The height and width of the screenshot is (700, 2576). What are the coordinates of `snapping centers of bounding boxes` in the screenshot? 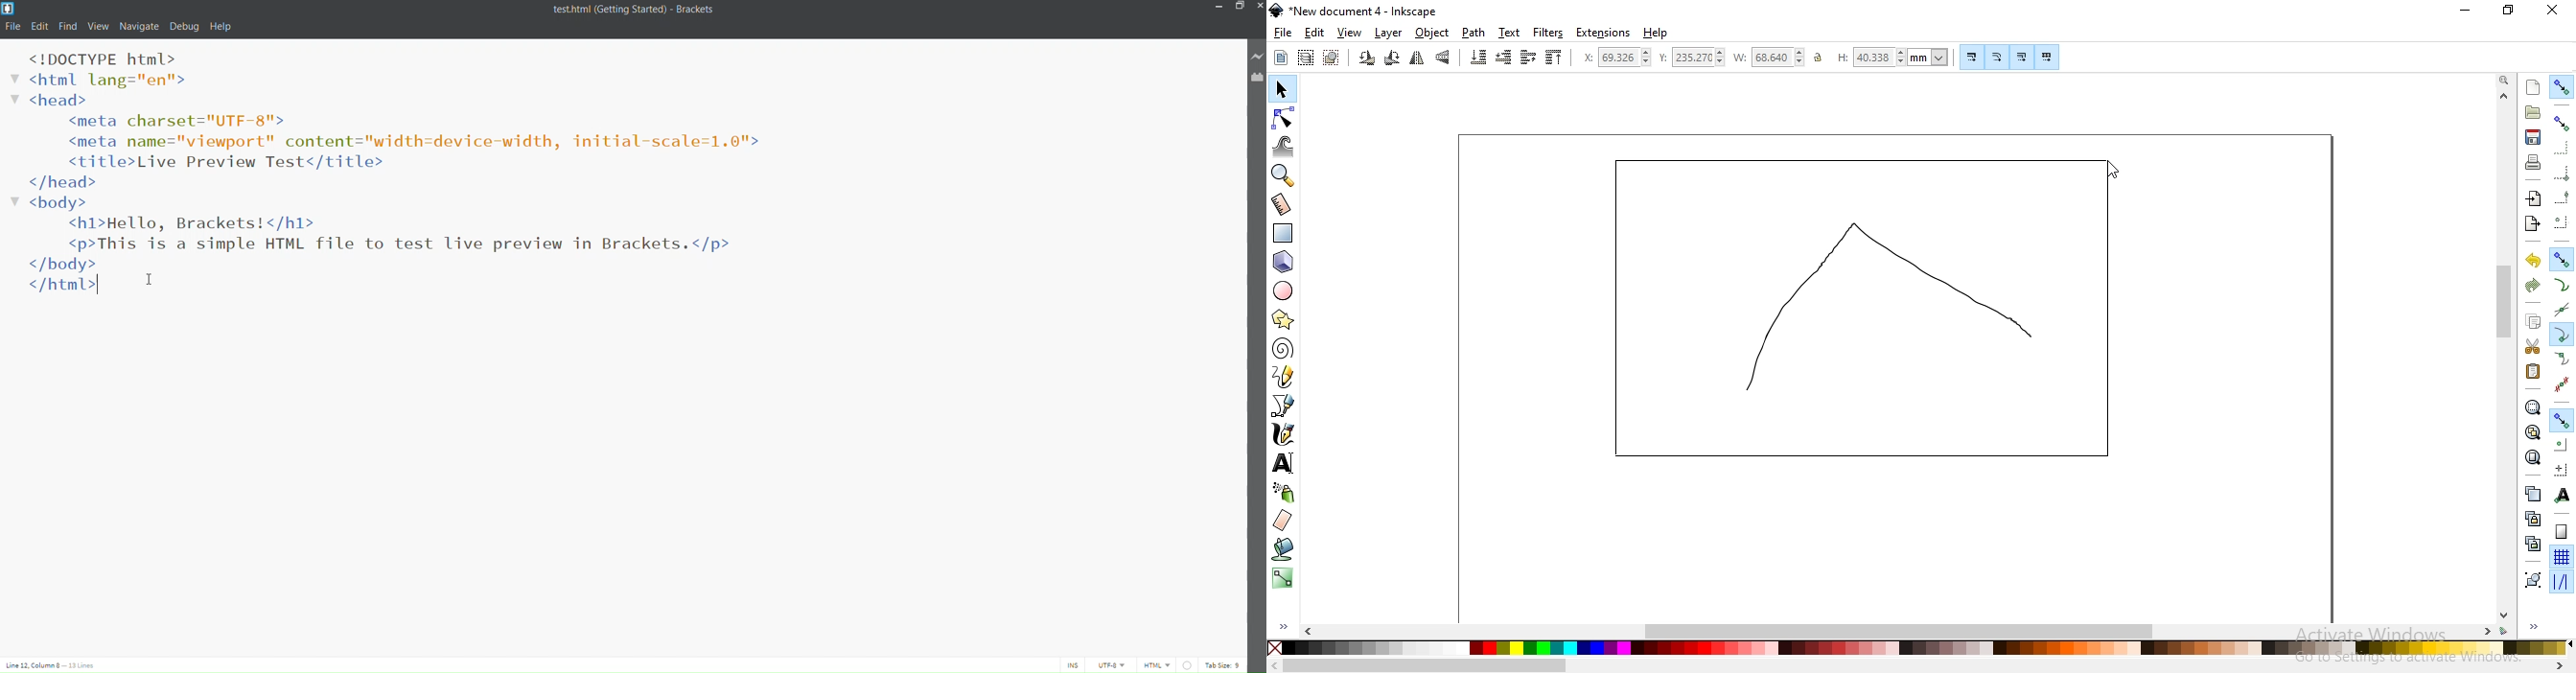 It's located at (2562, 221).